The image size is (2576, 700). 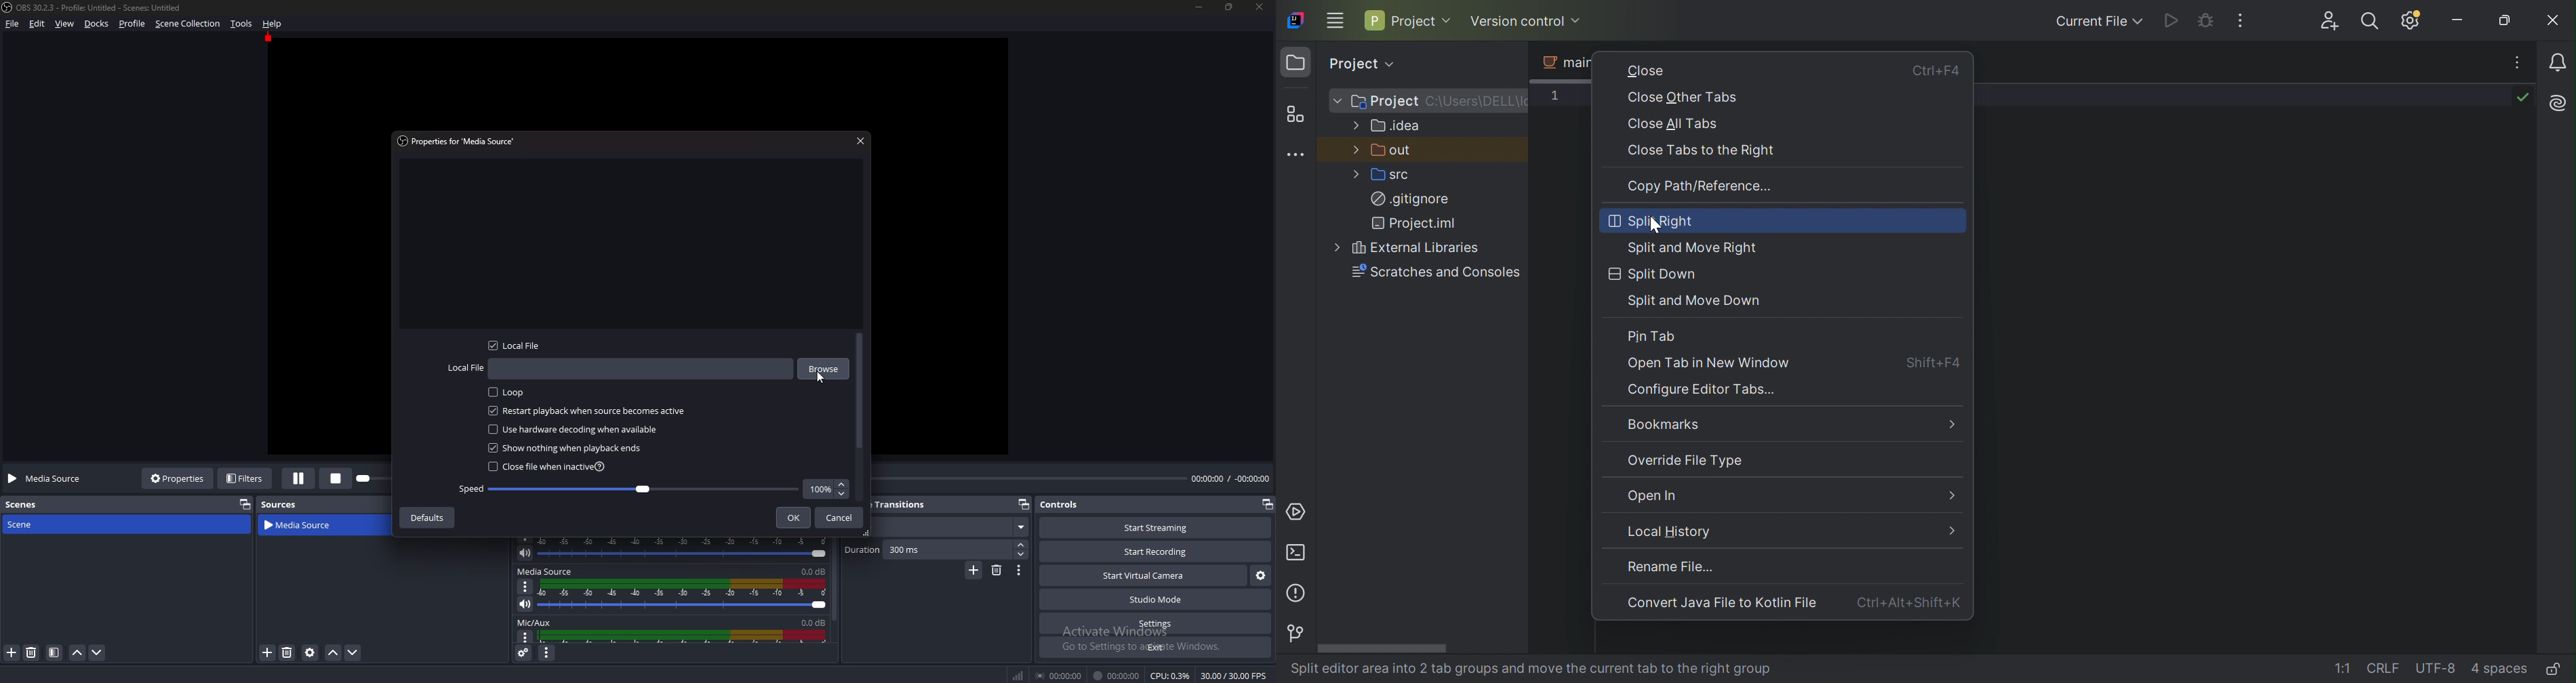 I want to click on Recent Files, tab actions, and more, so click(x=2518, y=64).